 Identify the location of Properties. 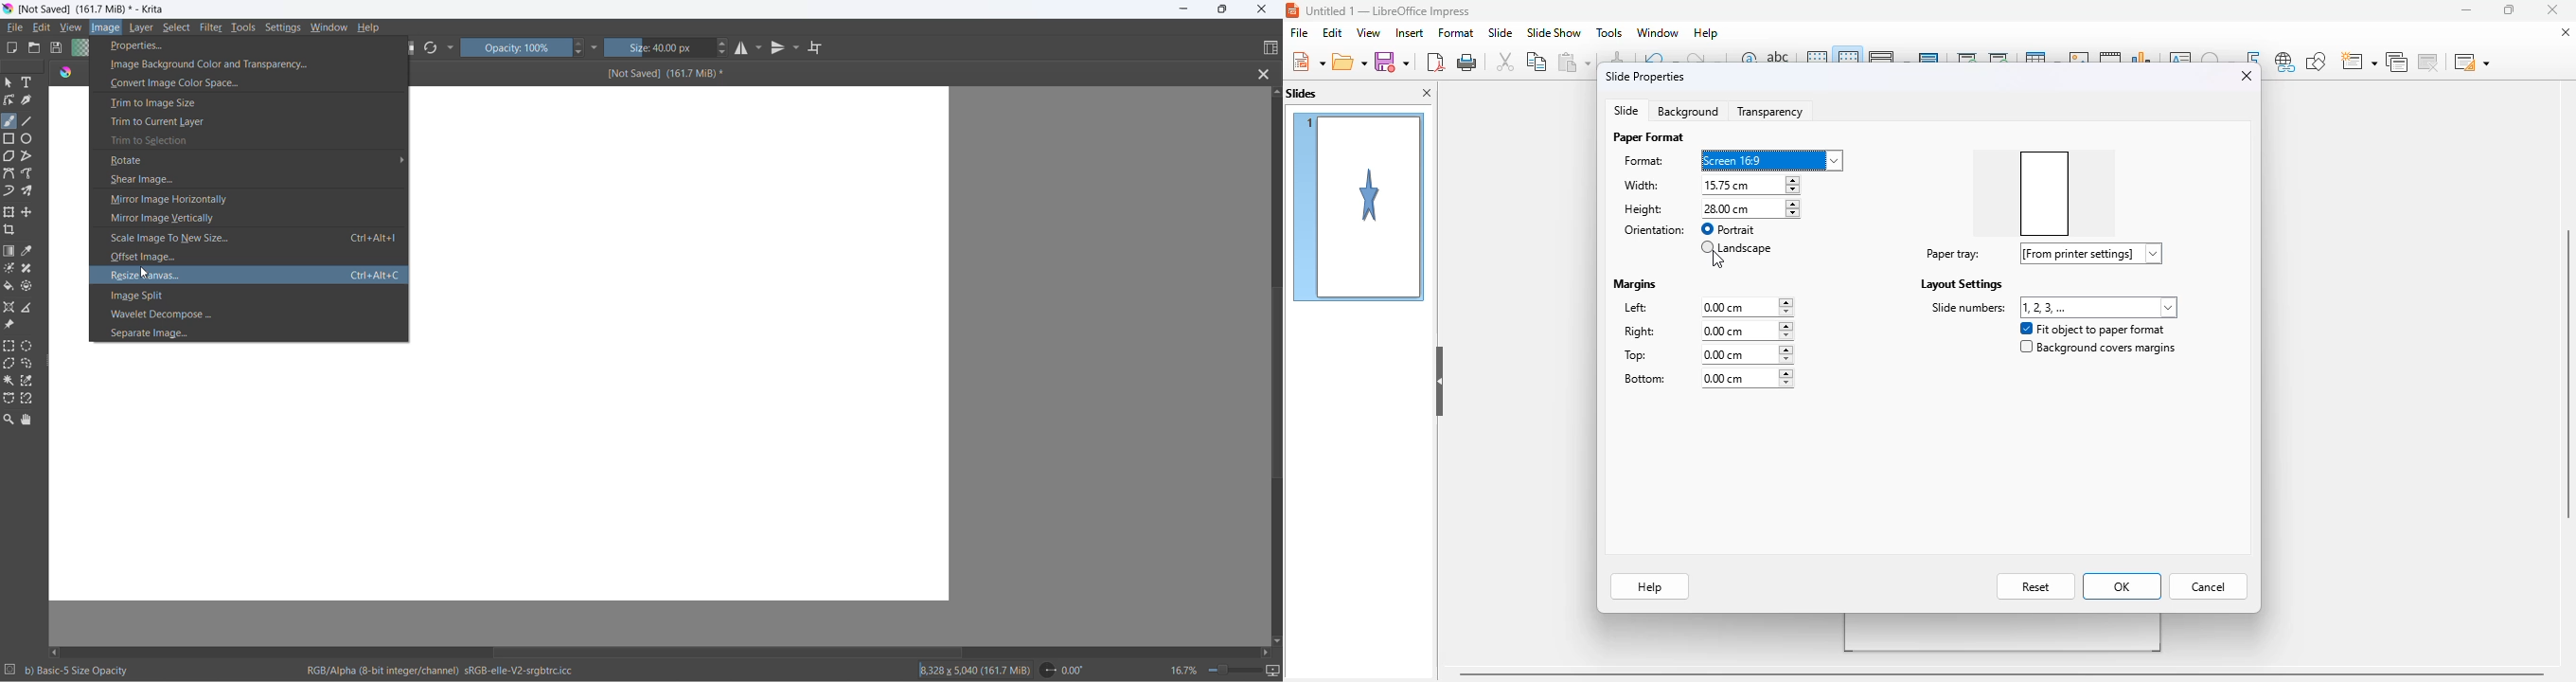
(189, 45).